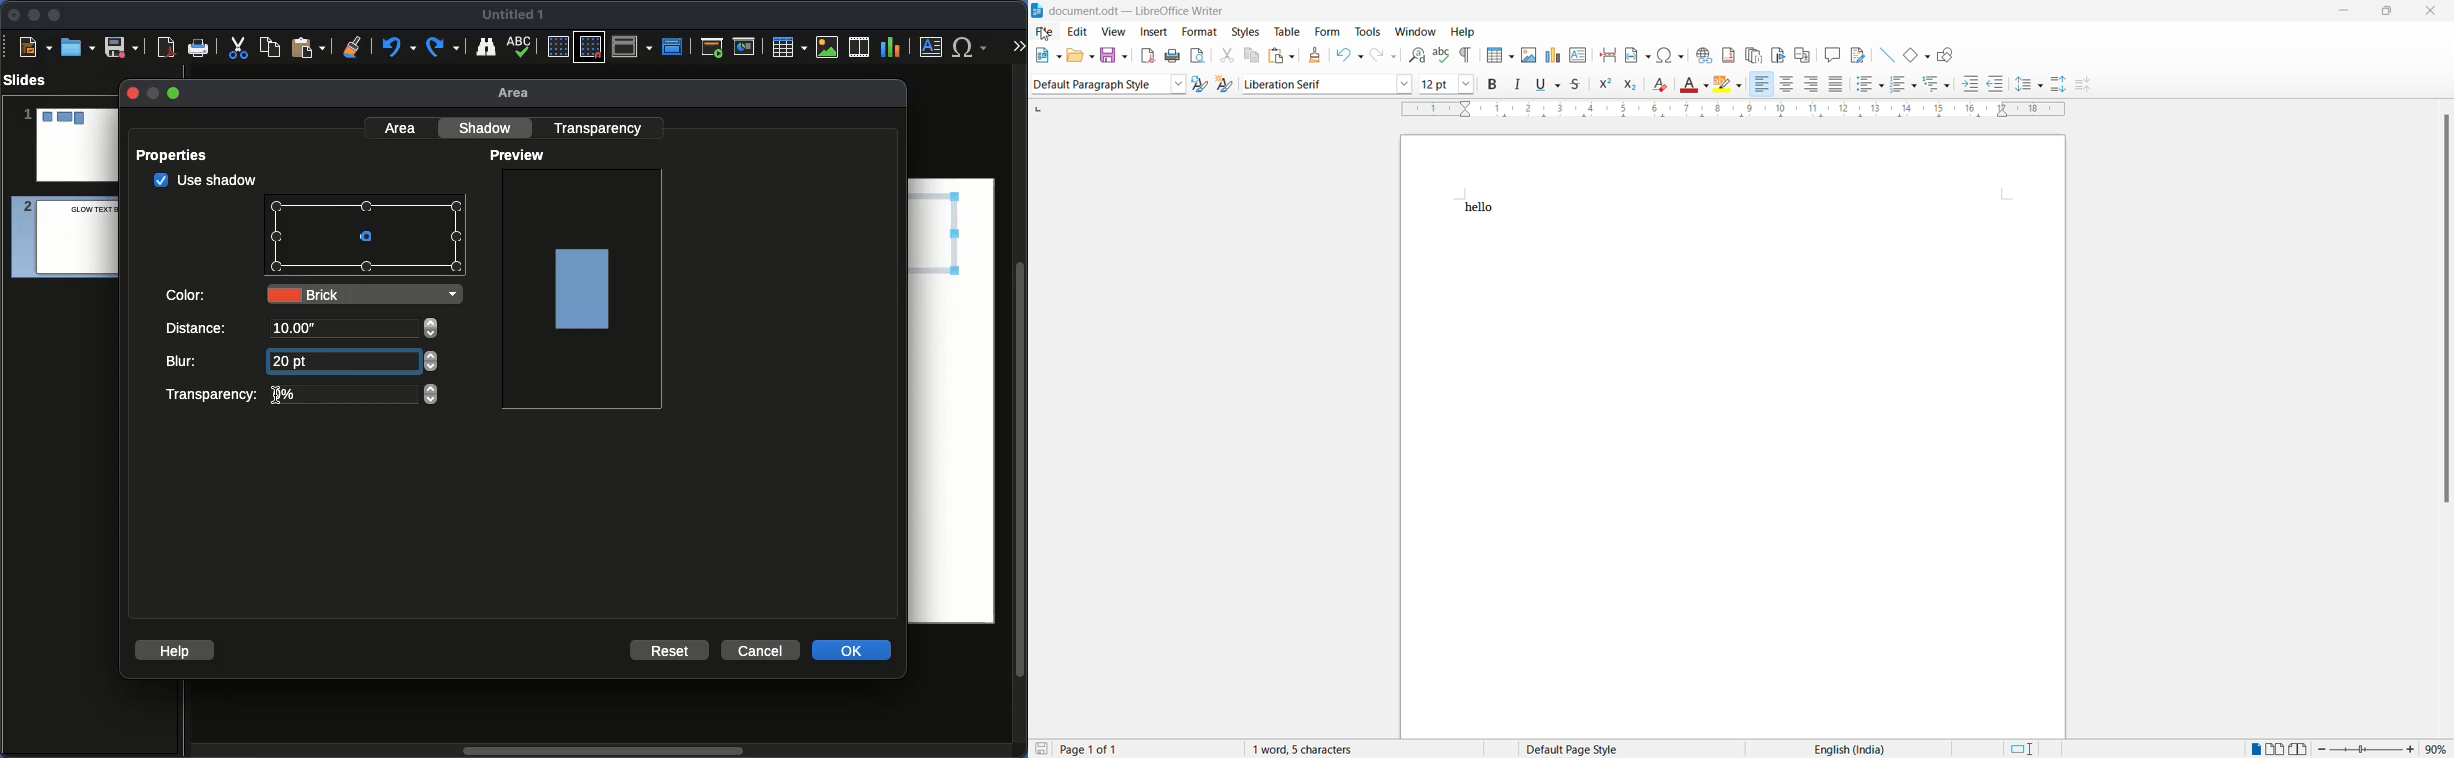 This screenshot has width=2464, height=784. I want to click on File, so click(1044, 31).